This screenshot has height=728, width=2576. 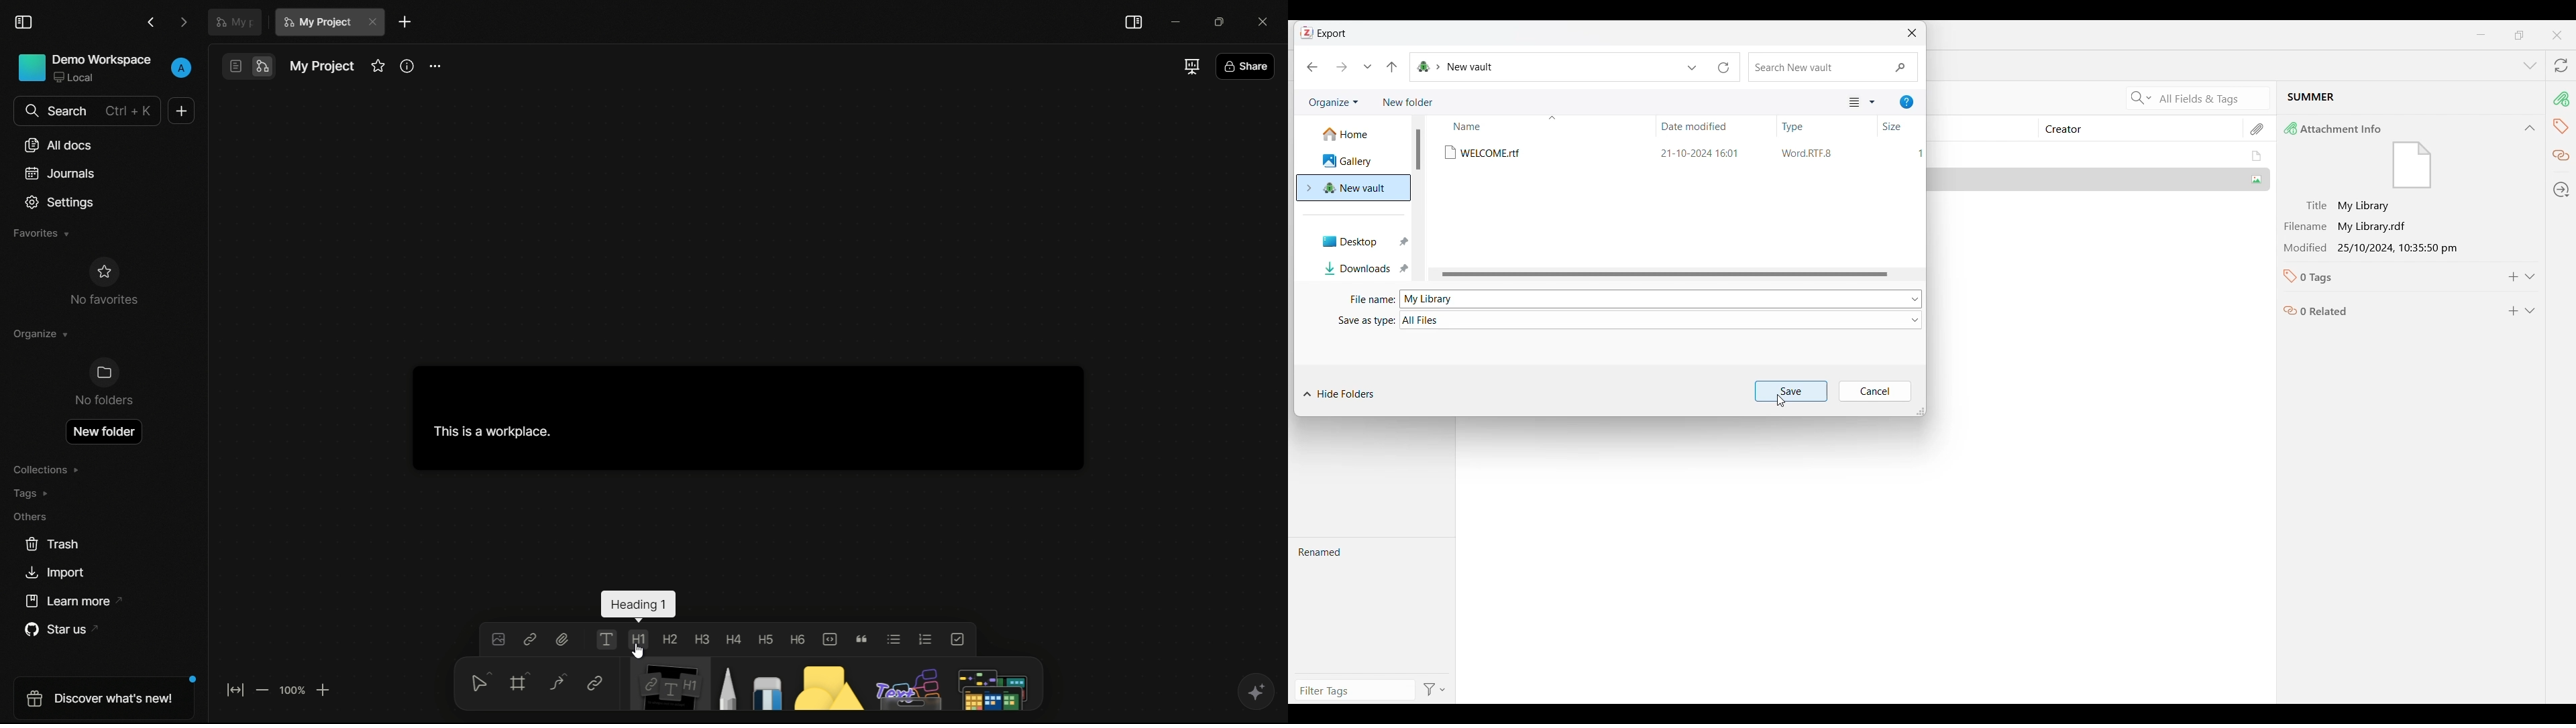 What do you see at coordinates (1660, 320) in the screenshot?
I see `All Files` at bounding box center [1660, 320].